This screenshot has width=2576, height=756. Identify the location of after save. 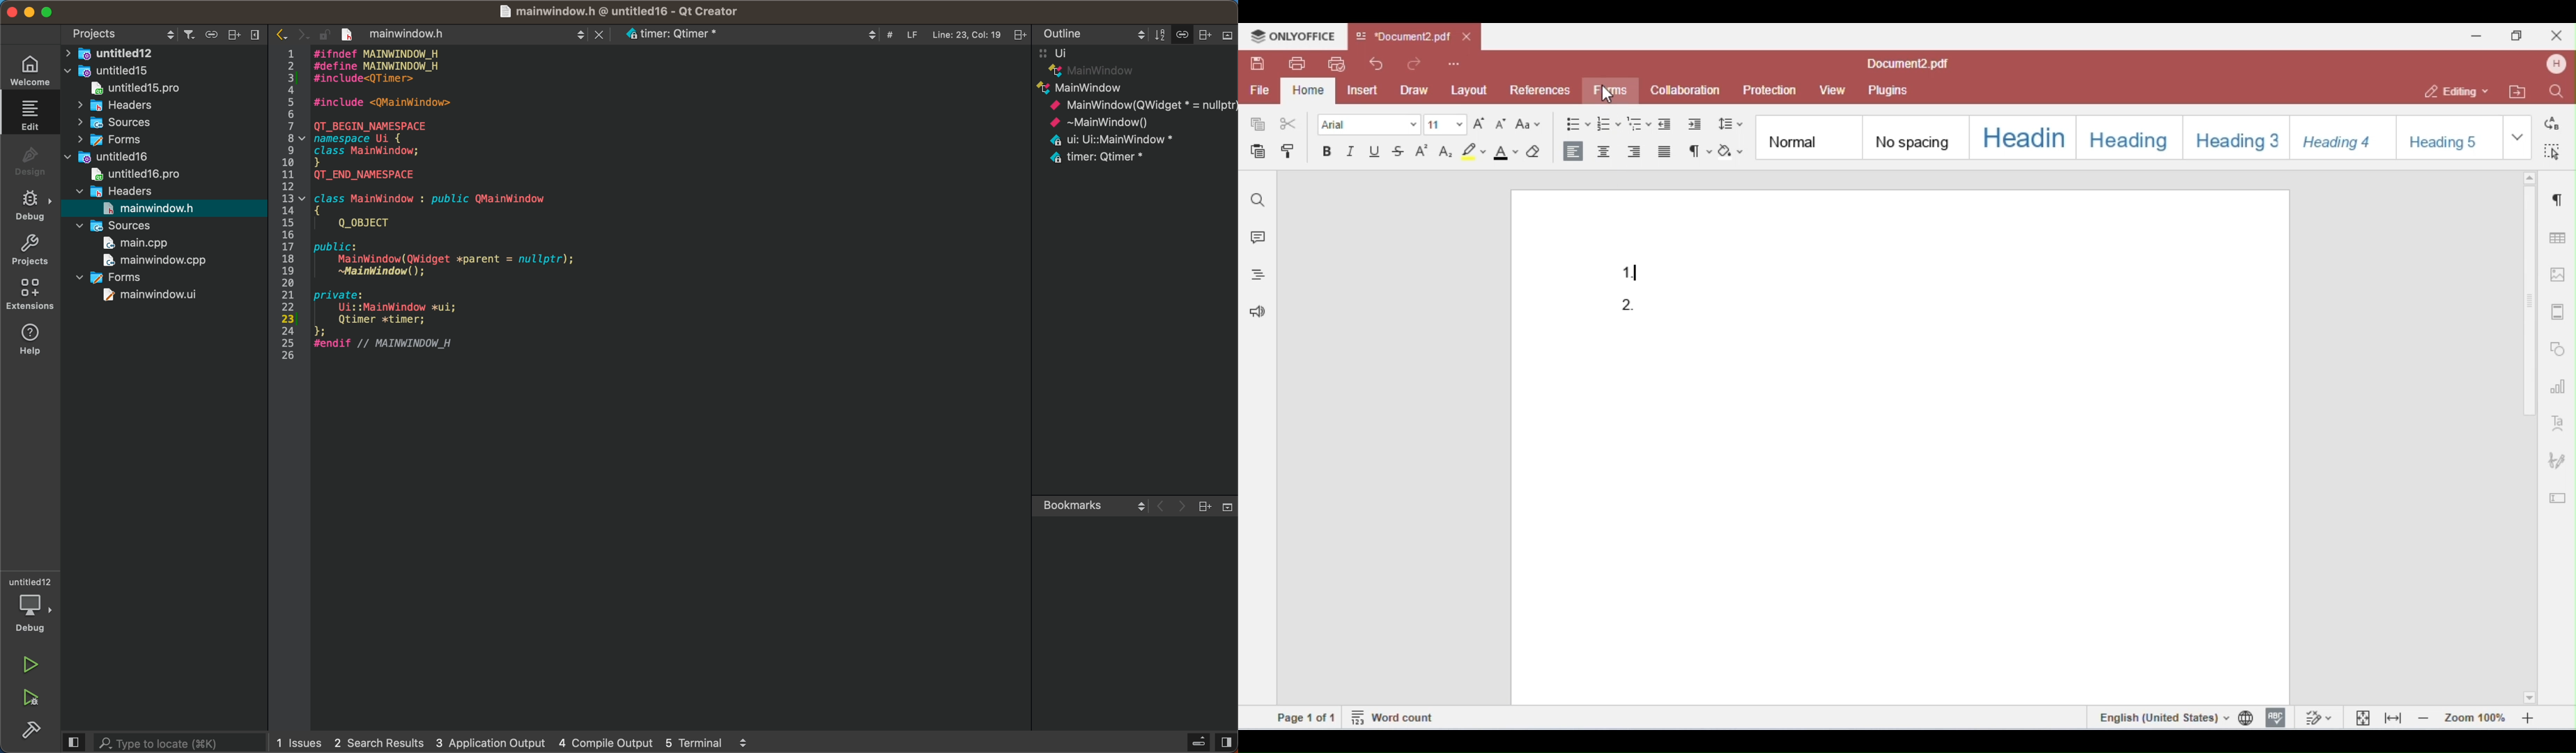
(425, 34).